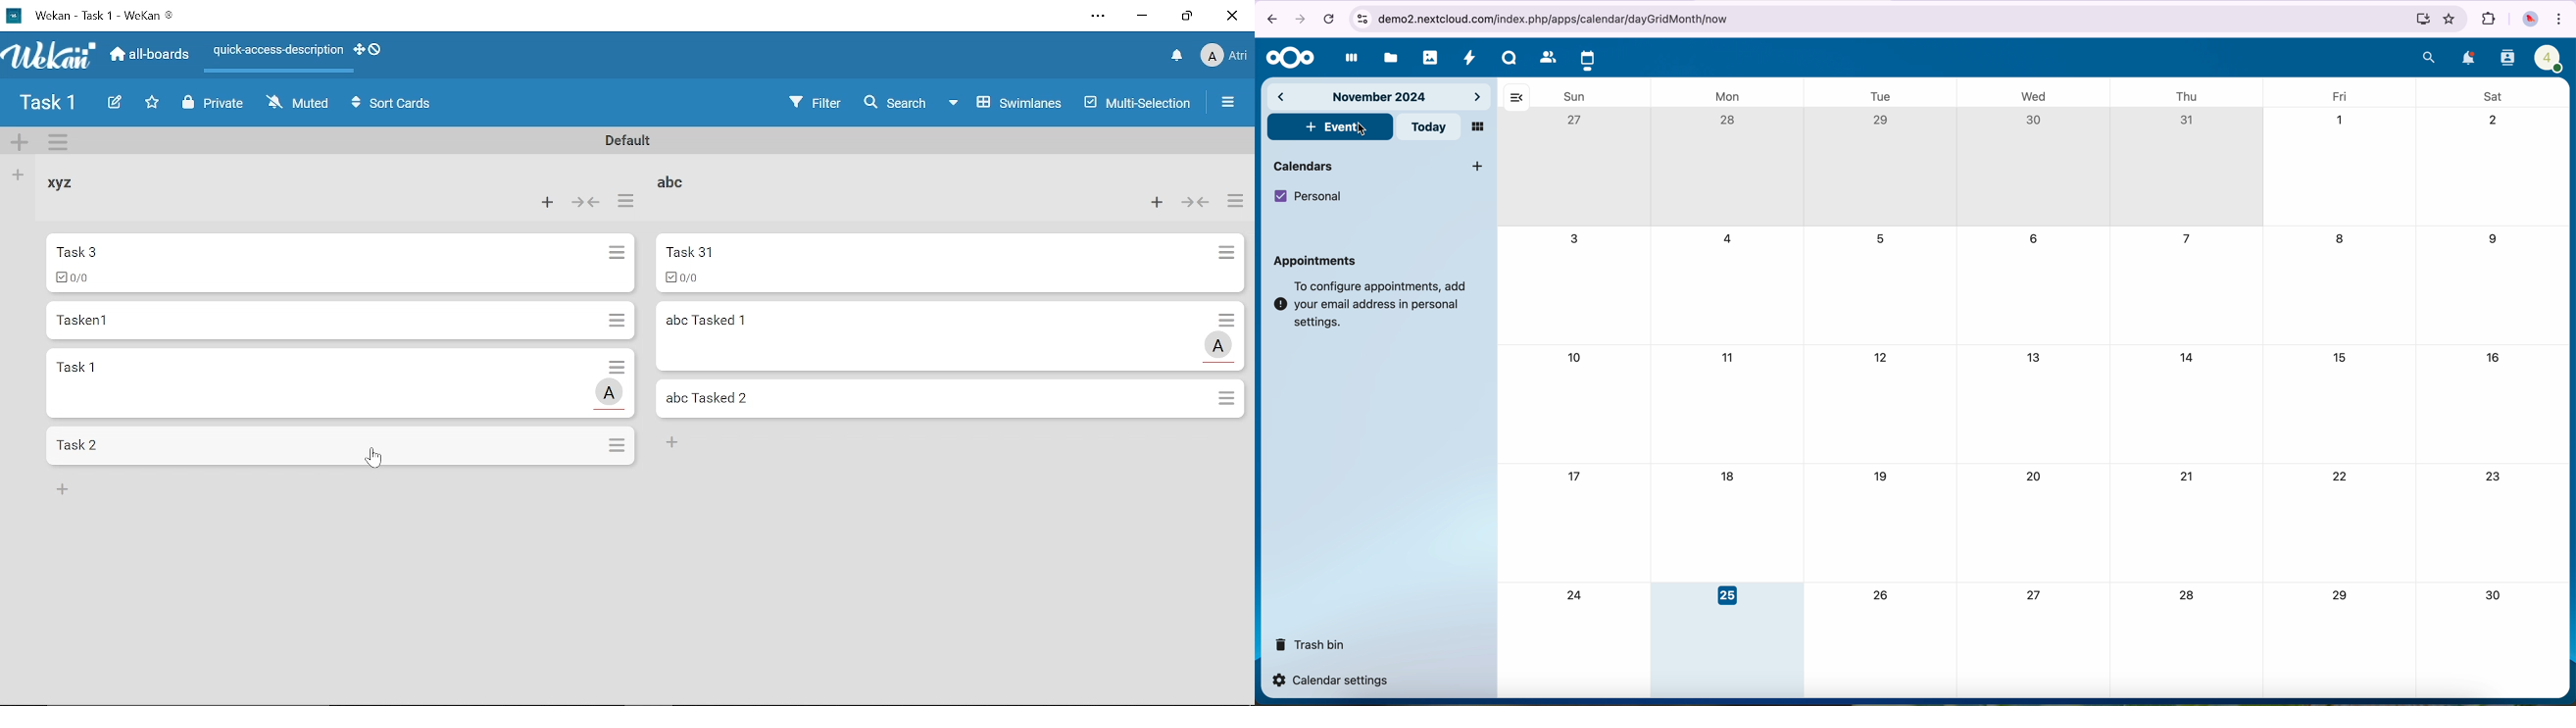 This screenshot has width=2576, height=728. I want to click on 23, so click(2495, 478).